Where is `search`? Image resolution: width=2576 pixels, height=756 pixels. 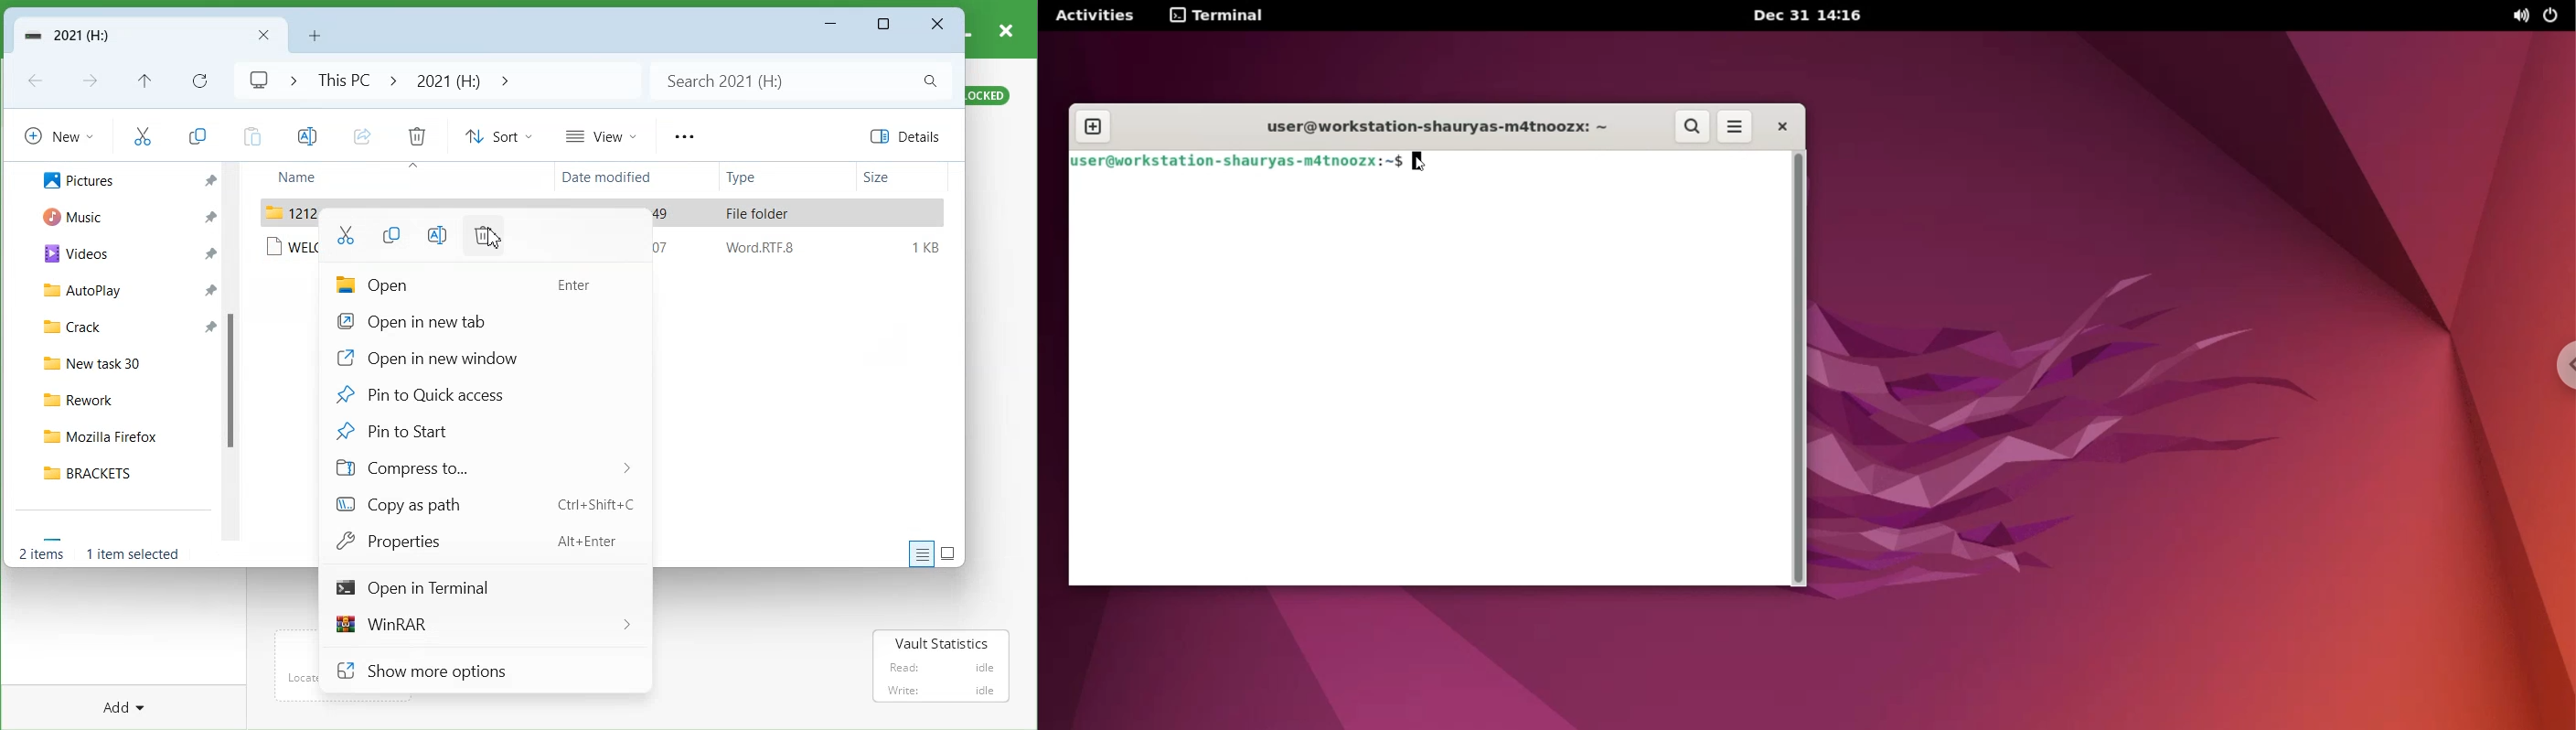
search is located at coordinates (1691, 128).